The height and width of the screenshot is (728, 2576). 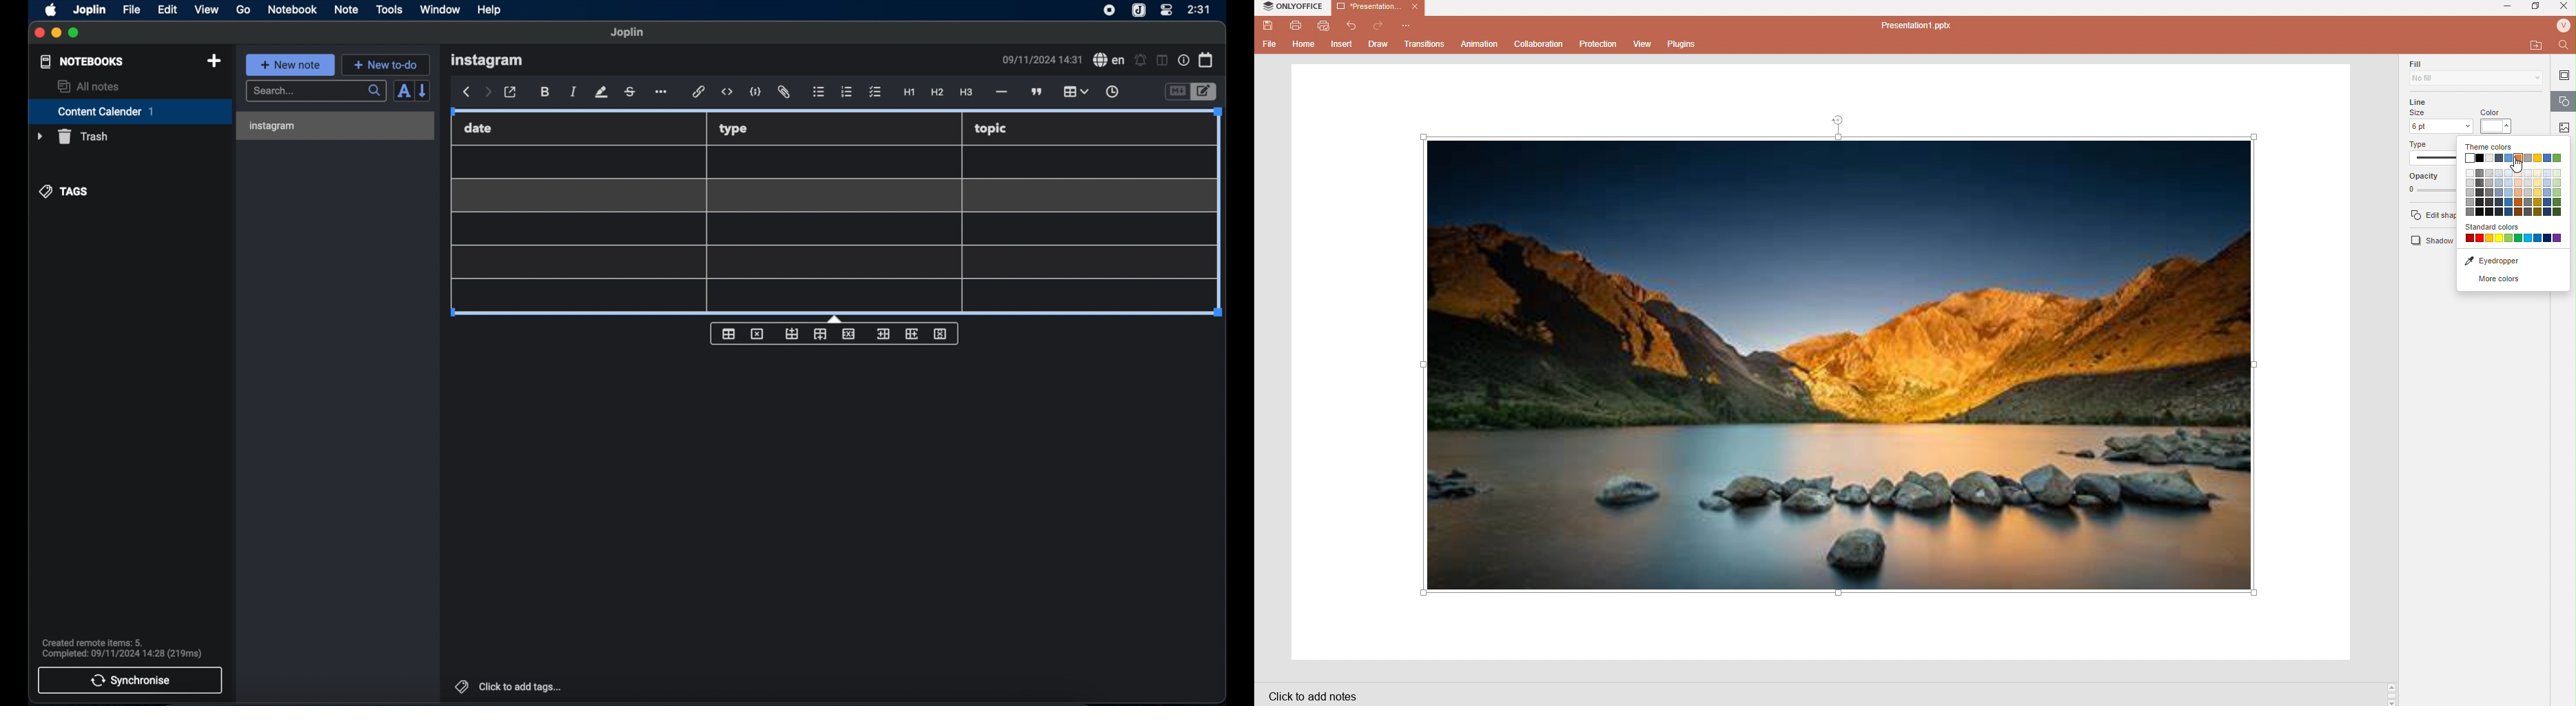 What do you see at coordinates (274, 126) in the screenshot?
I see `instagram` at bounding box center [274, 126].